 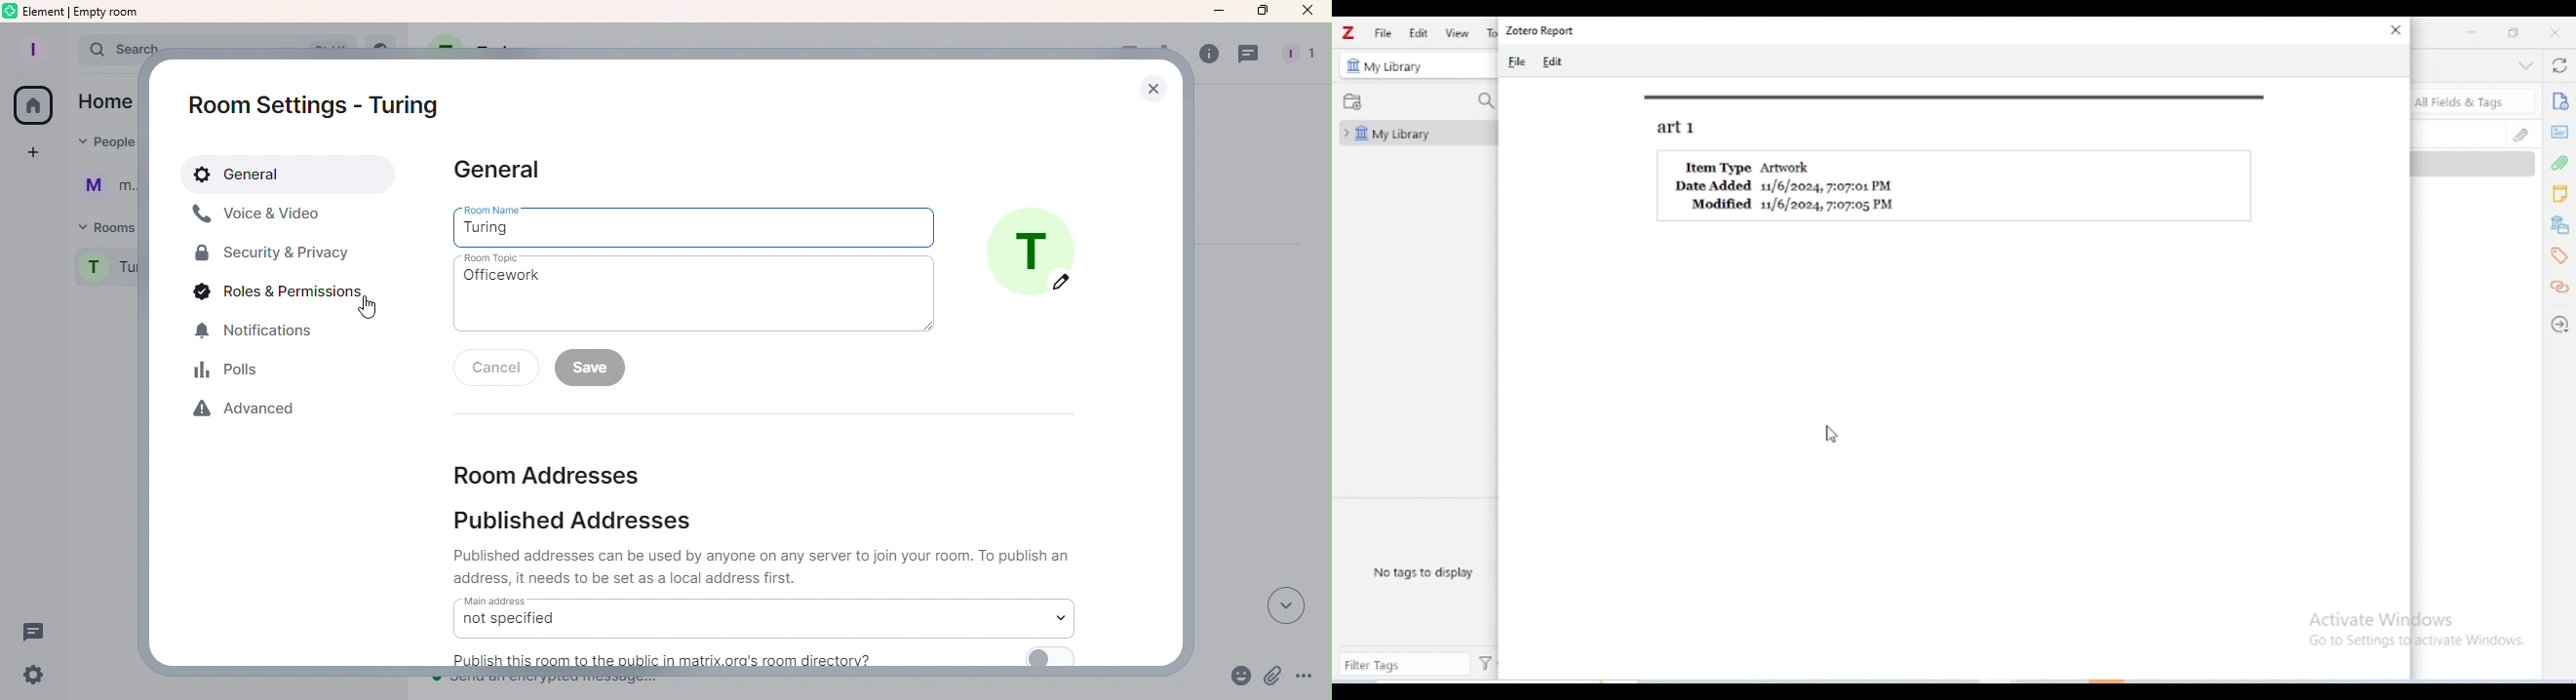 I want to click on my library, so click(x=1416, y=133).